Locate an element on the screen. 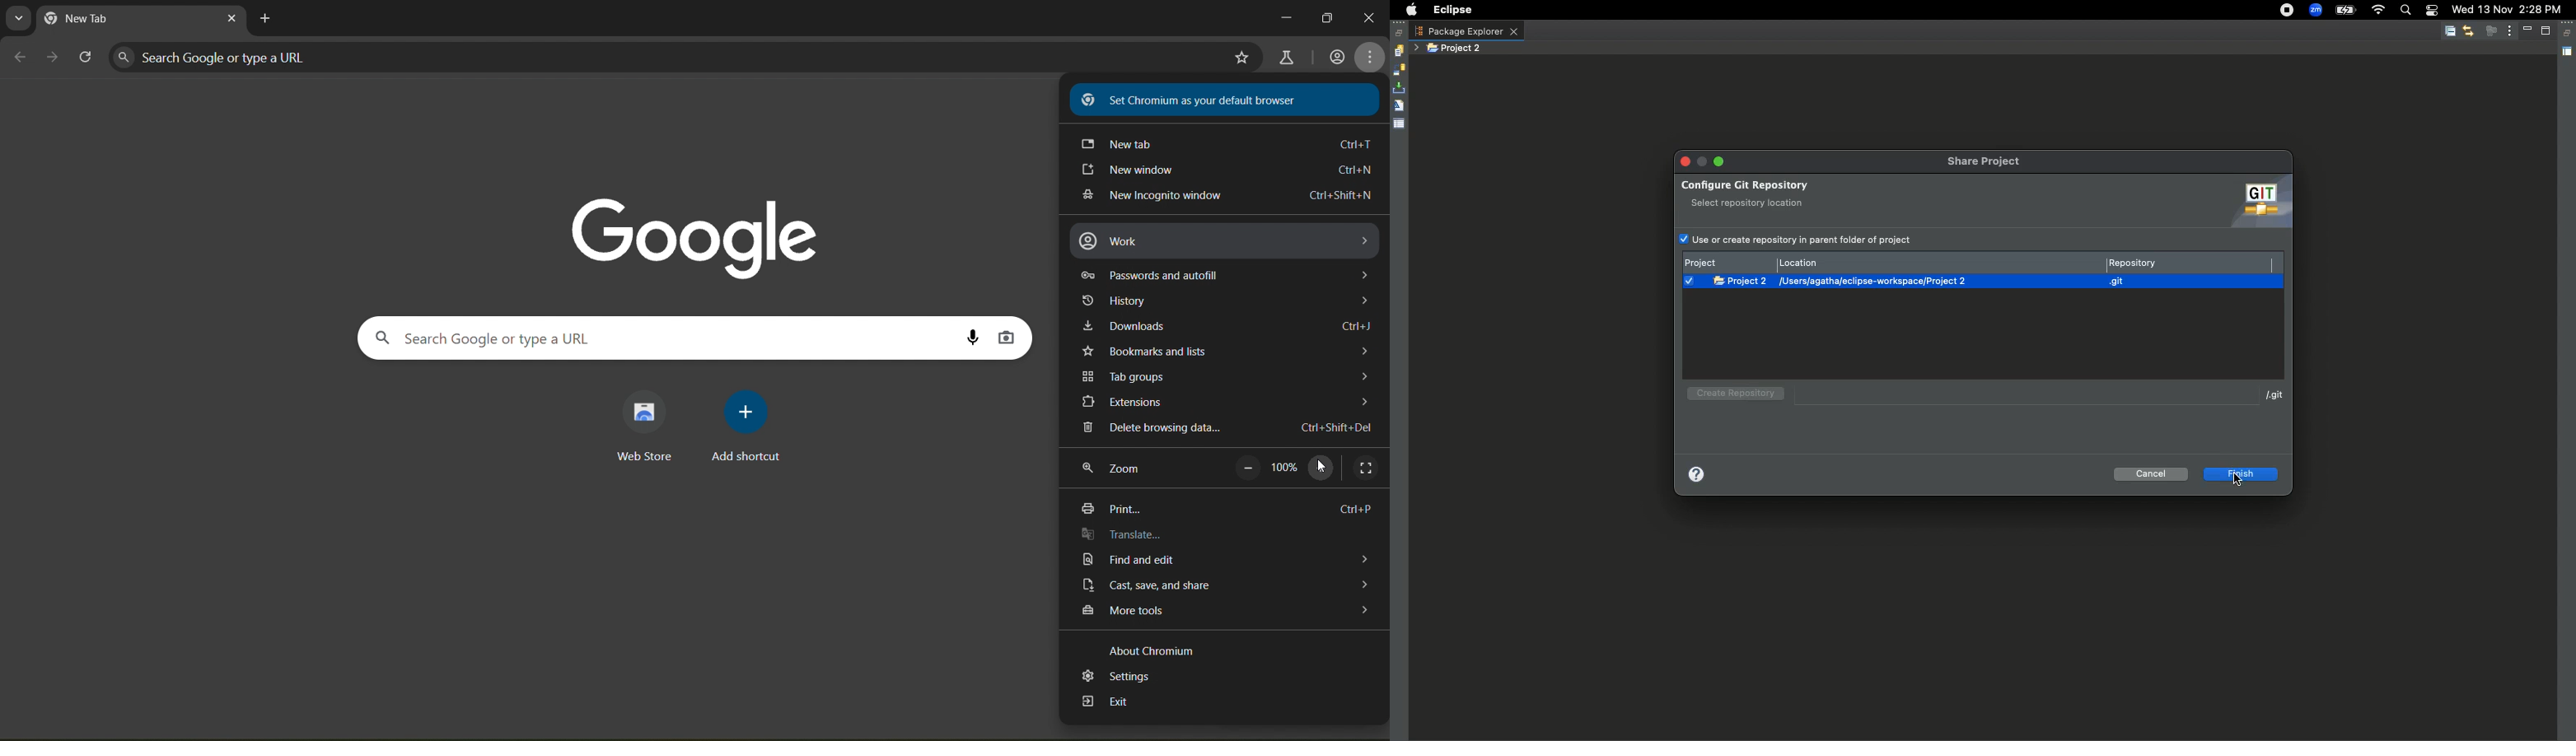 The width and height of the screenshot is (2576, 756). 100% is located at coordinates (1288, 468).